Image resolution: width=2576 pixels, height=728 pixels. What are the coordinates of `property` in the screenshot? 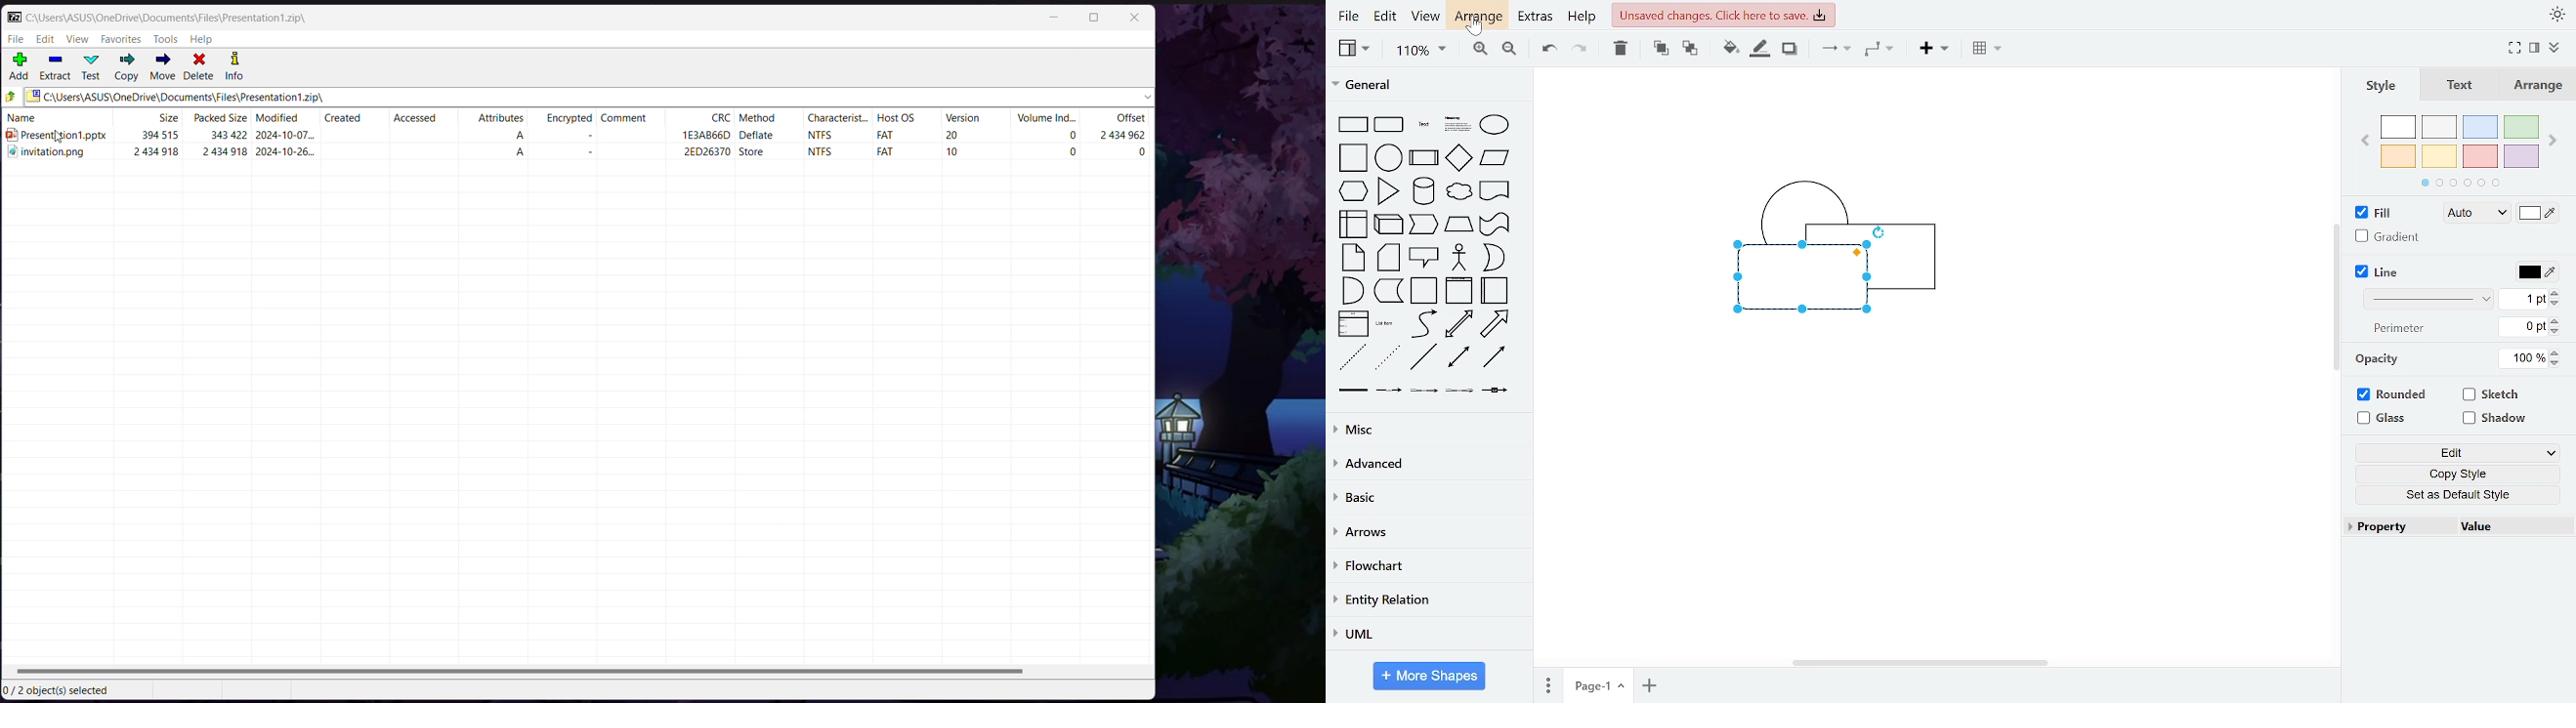 It's located at (2396, 526).